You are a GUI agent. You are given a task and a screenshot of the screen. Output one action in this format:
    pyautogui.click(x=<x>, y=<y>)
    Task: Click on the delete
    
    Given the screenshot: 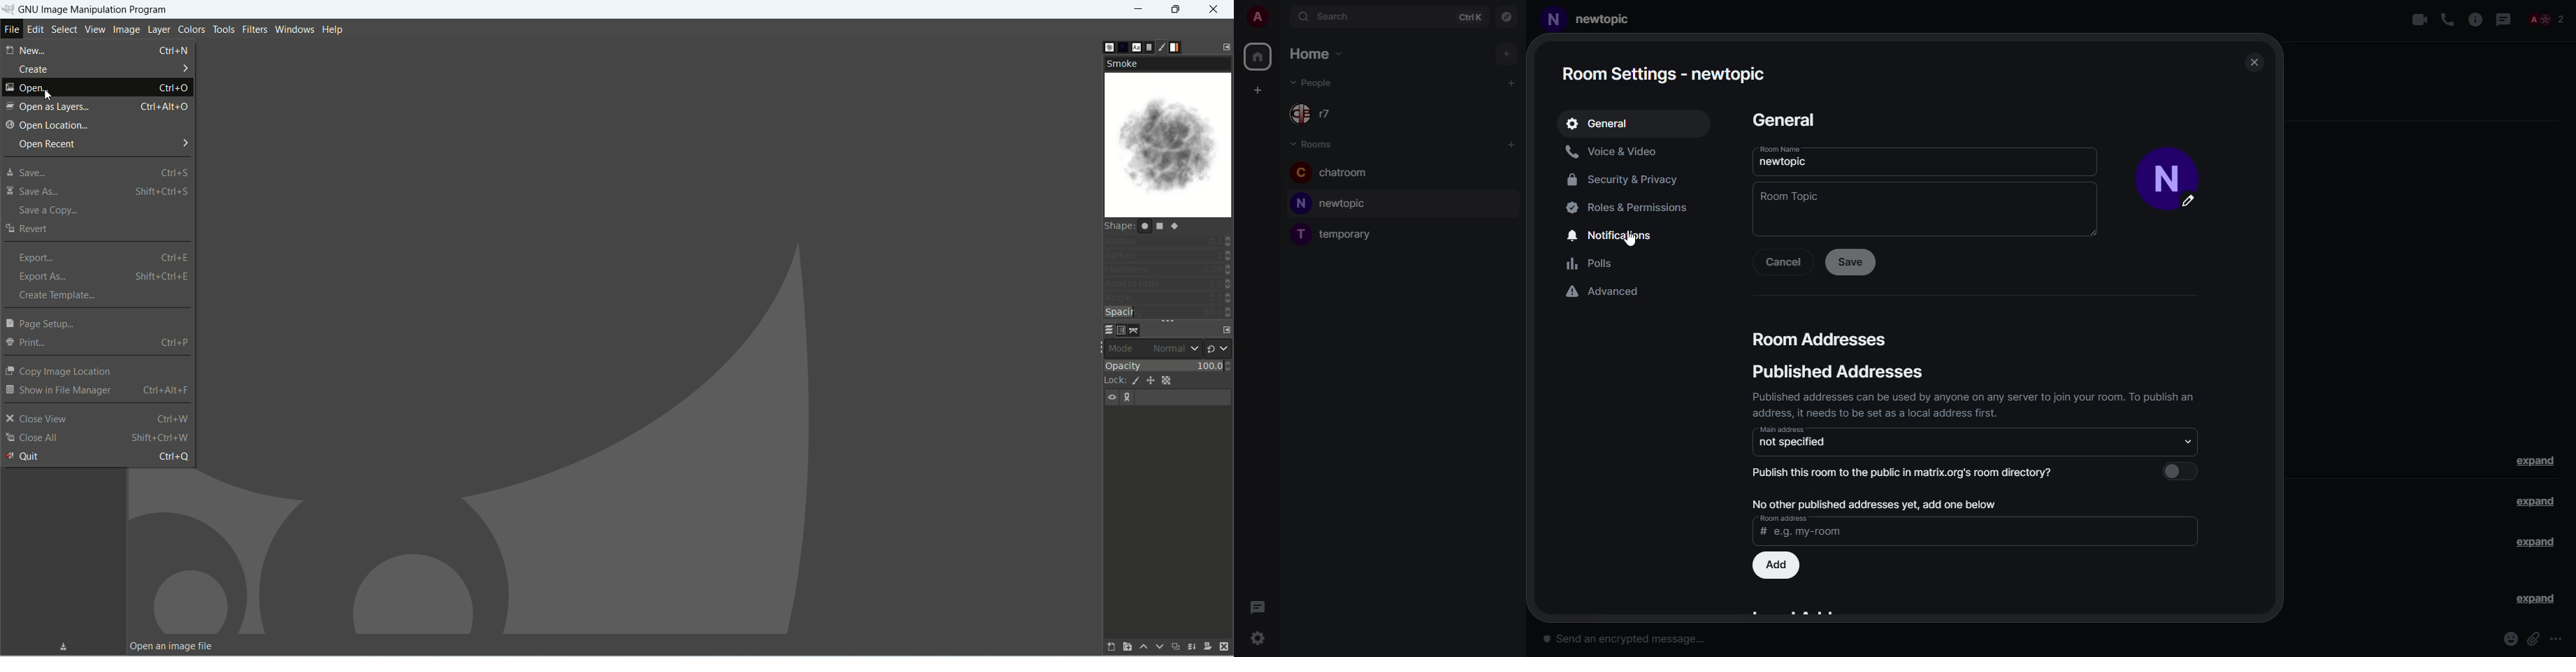 What is the action you would take?
    pyautogui.click(x=1224, y=646)
    